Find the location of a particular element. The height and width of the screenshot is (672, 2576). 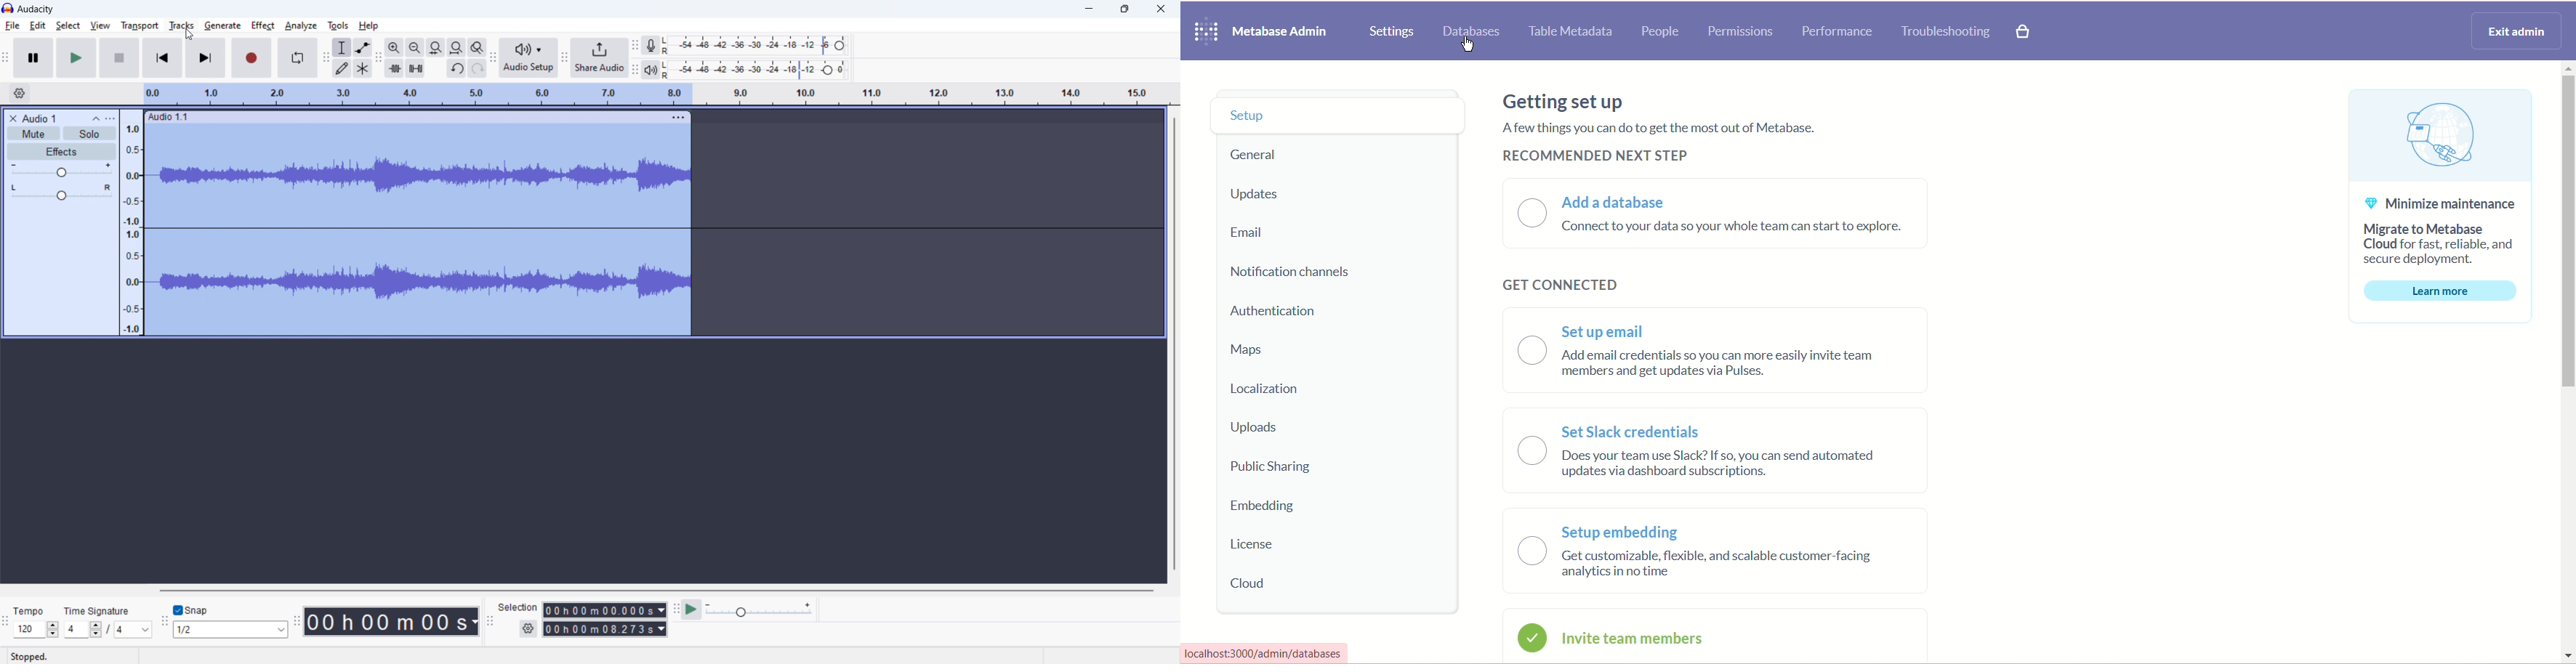

playback speed is located at coordinates (760, 610).